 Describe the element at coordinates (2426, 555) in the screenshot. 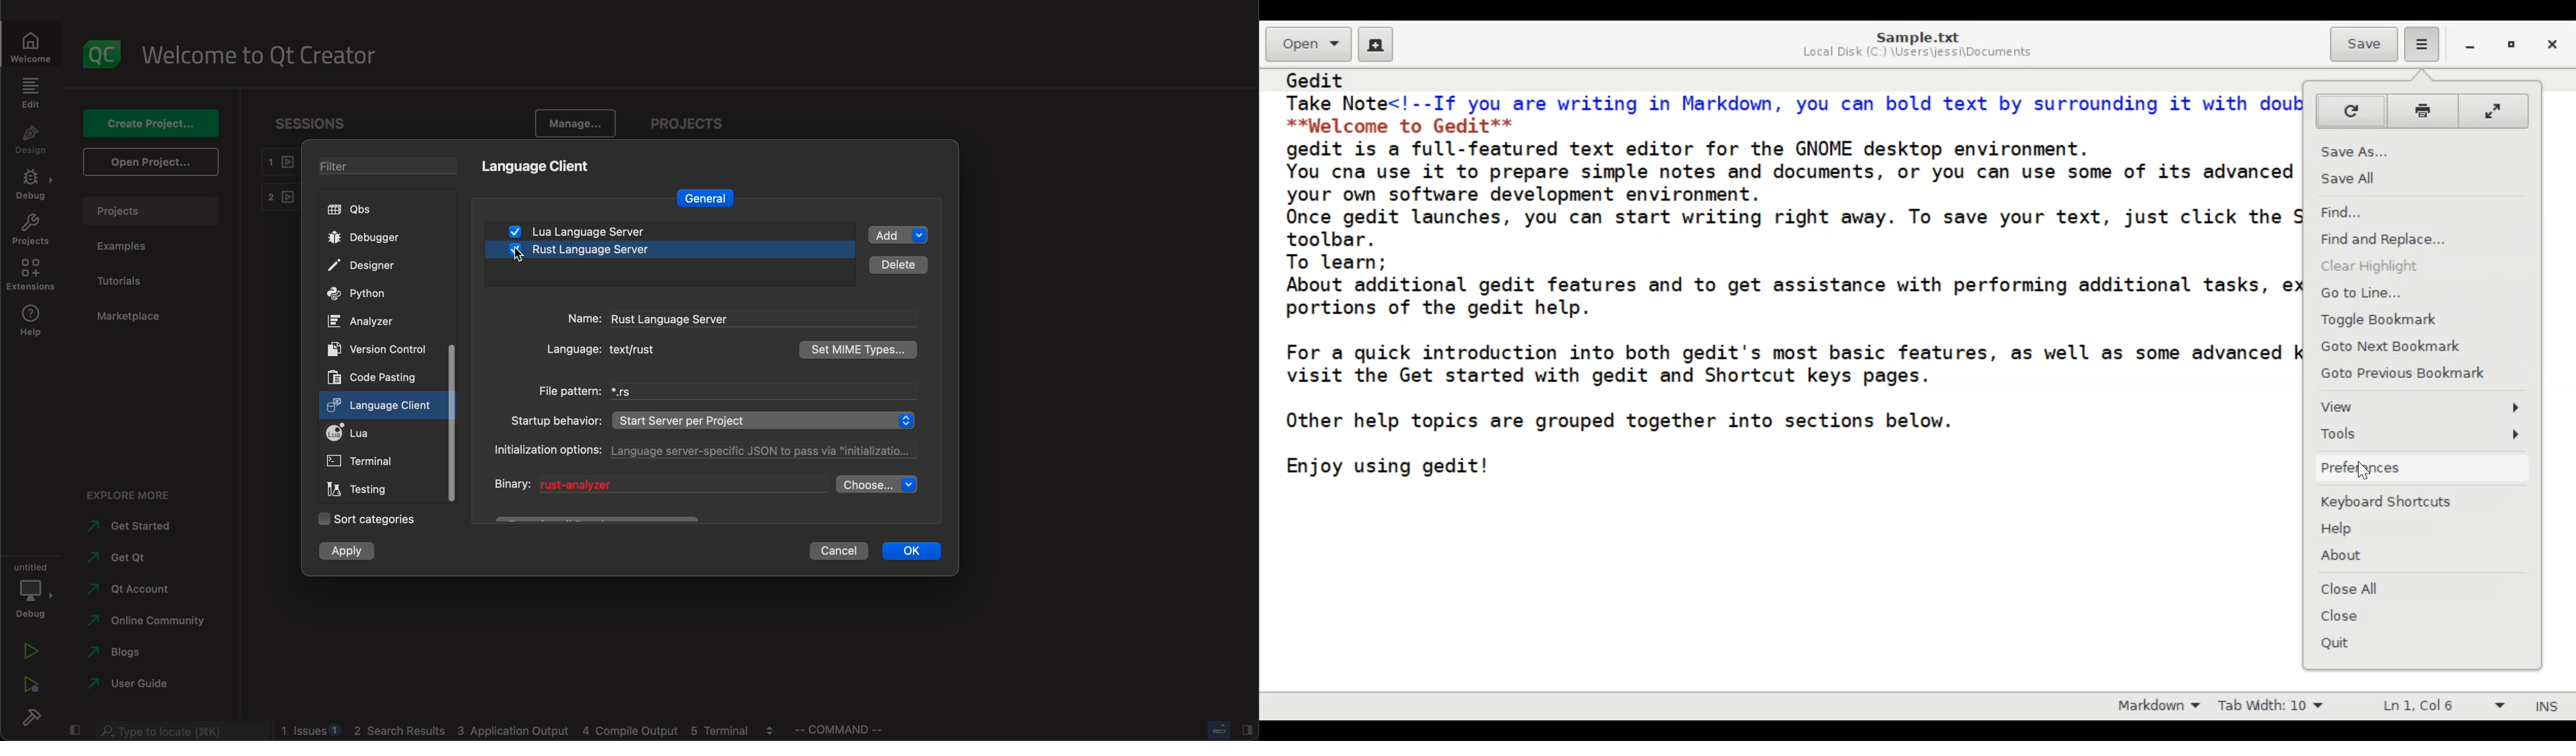

I see `About` at that location.